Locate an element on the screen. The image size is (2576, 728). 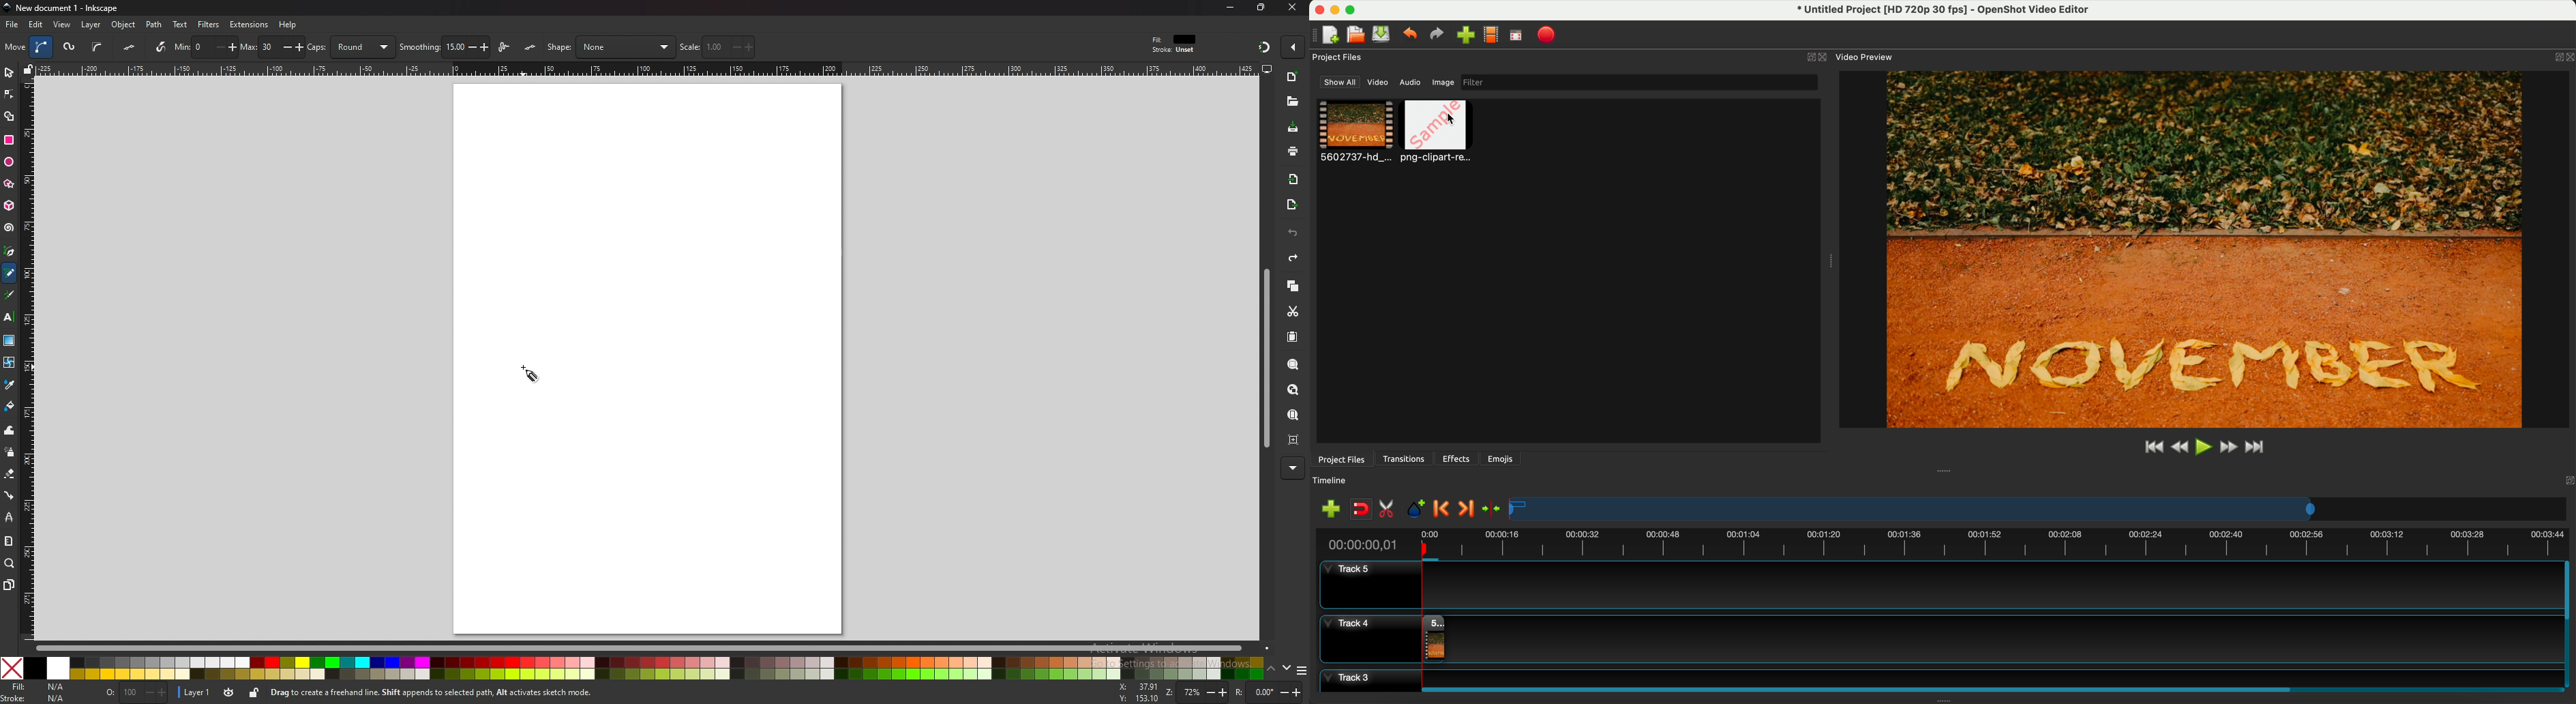
Window Expanding is located at coordinates (1946, 700).